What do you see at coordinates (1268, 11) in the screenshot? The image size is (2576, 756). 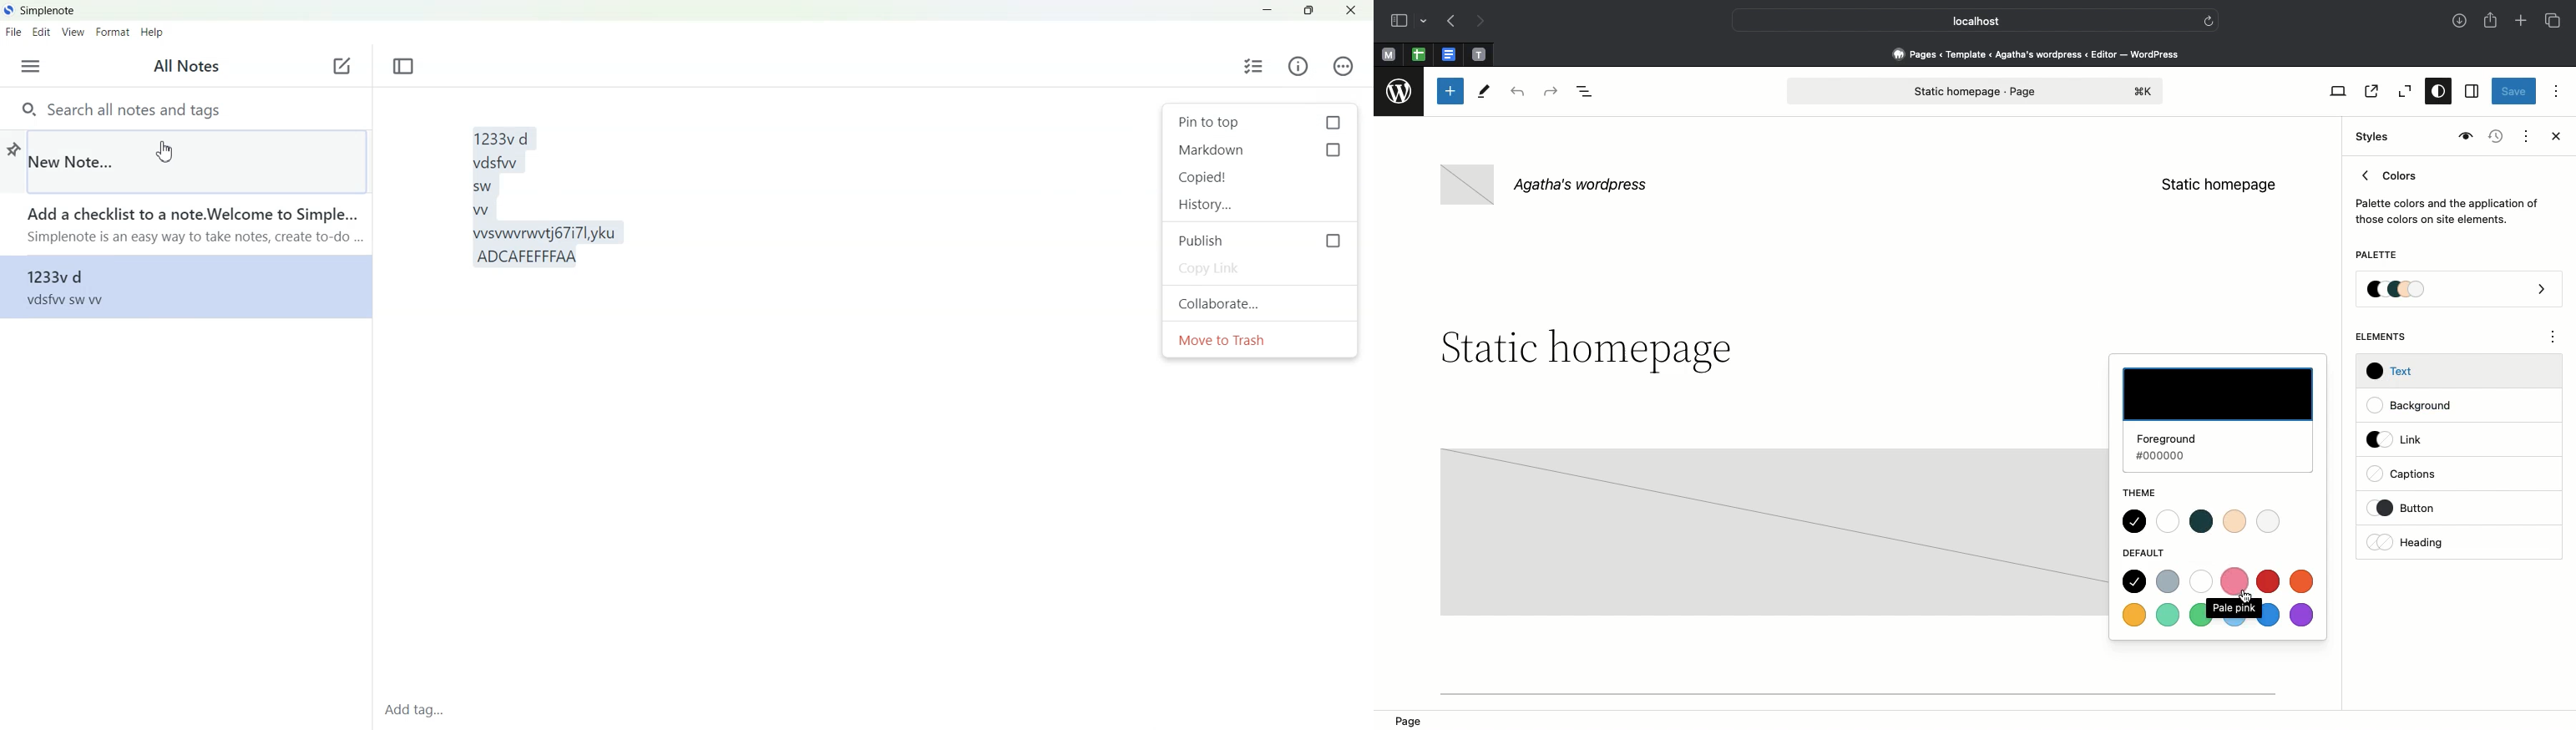 I see `Minimize` at bounding box center [1268, 11].